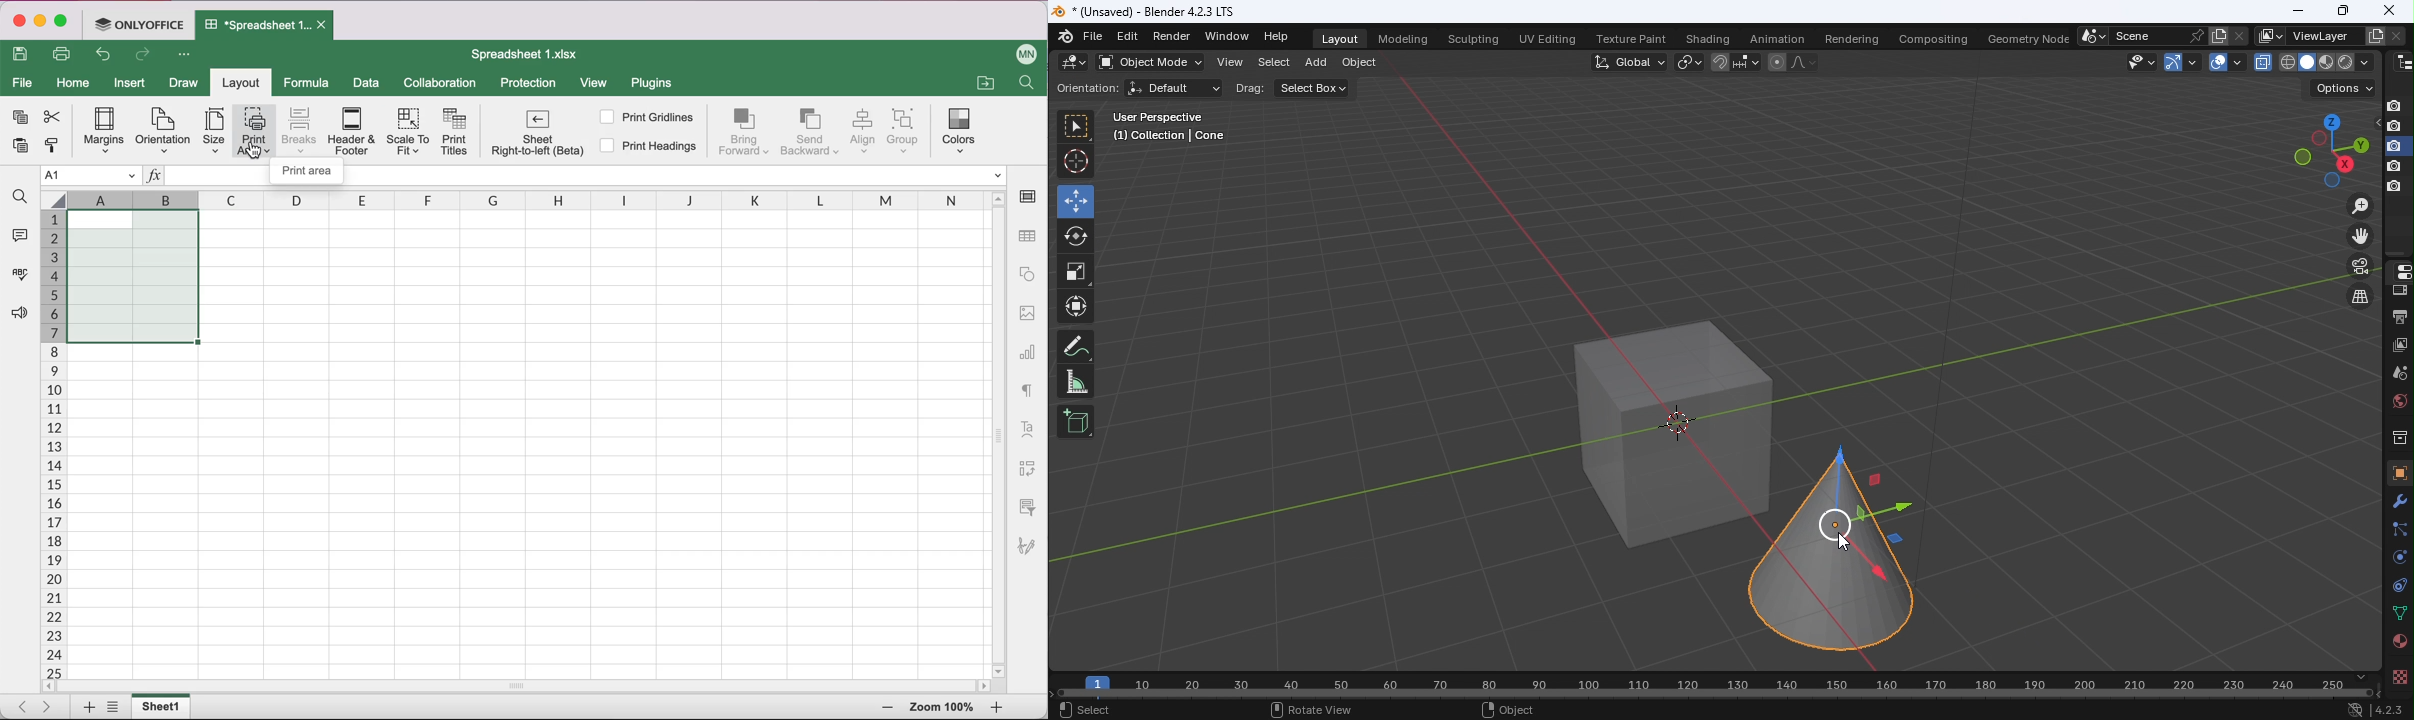 This screenshot has width=2436, height=728. I want to click on Sheet right-to-left (Beta), so click(536, 136).